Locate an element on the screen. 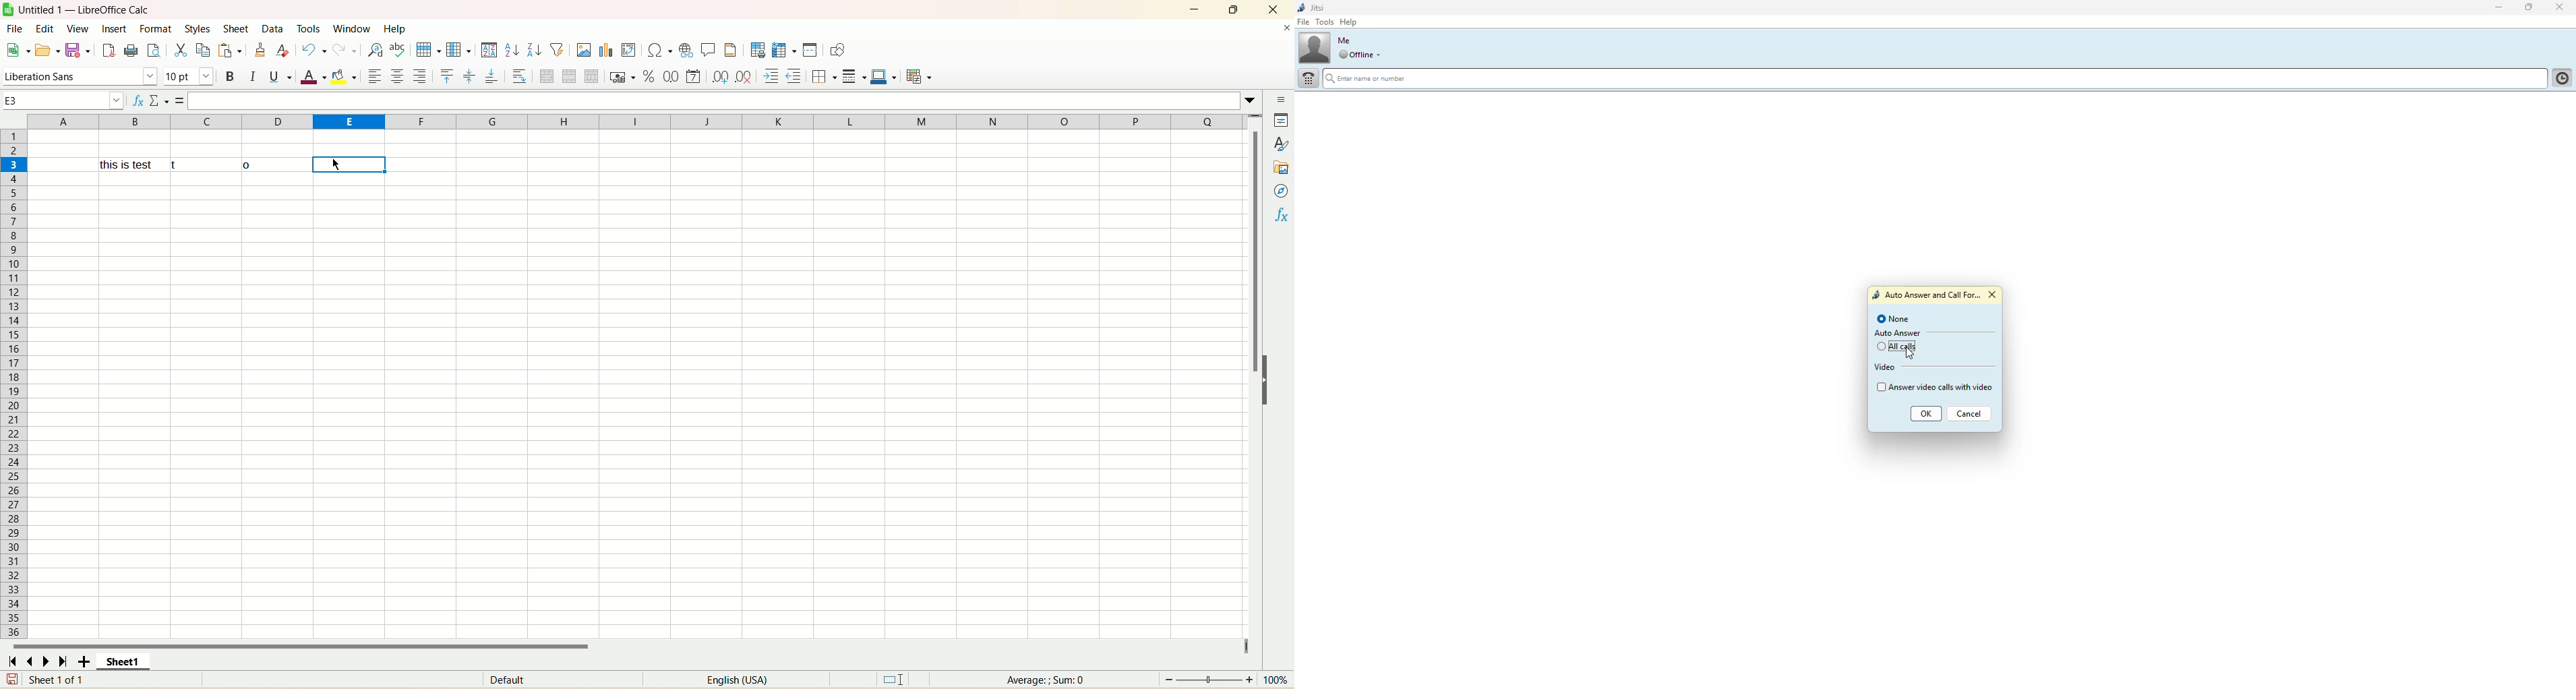 The width and height of the screenshot is (2576, 700). print preview is located at coordinates (152, 49).